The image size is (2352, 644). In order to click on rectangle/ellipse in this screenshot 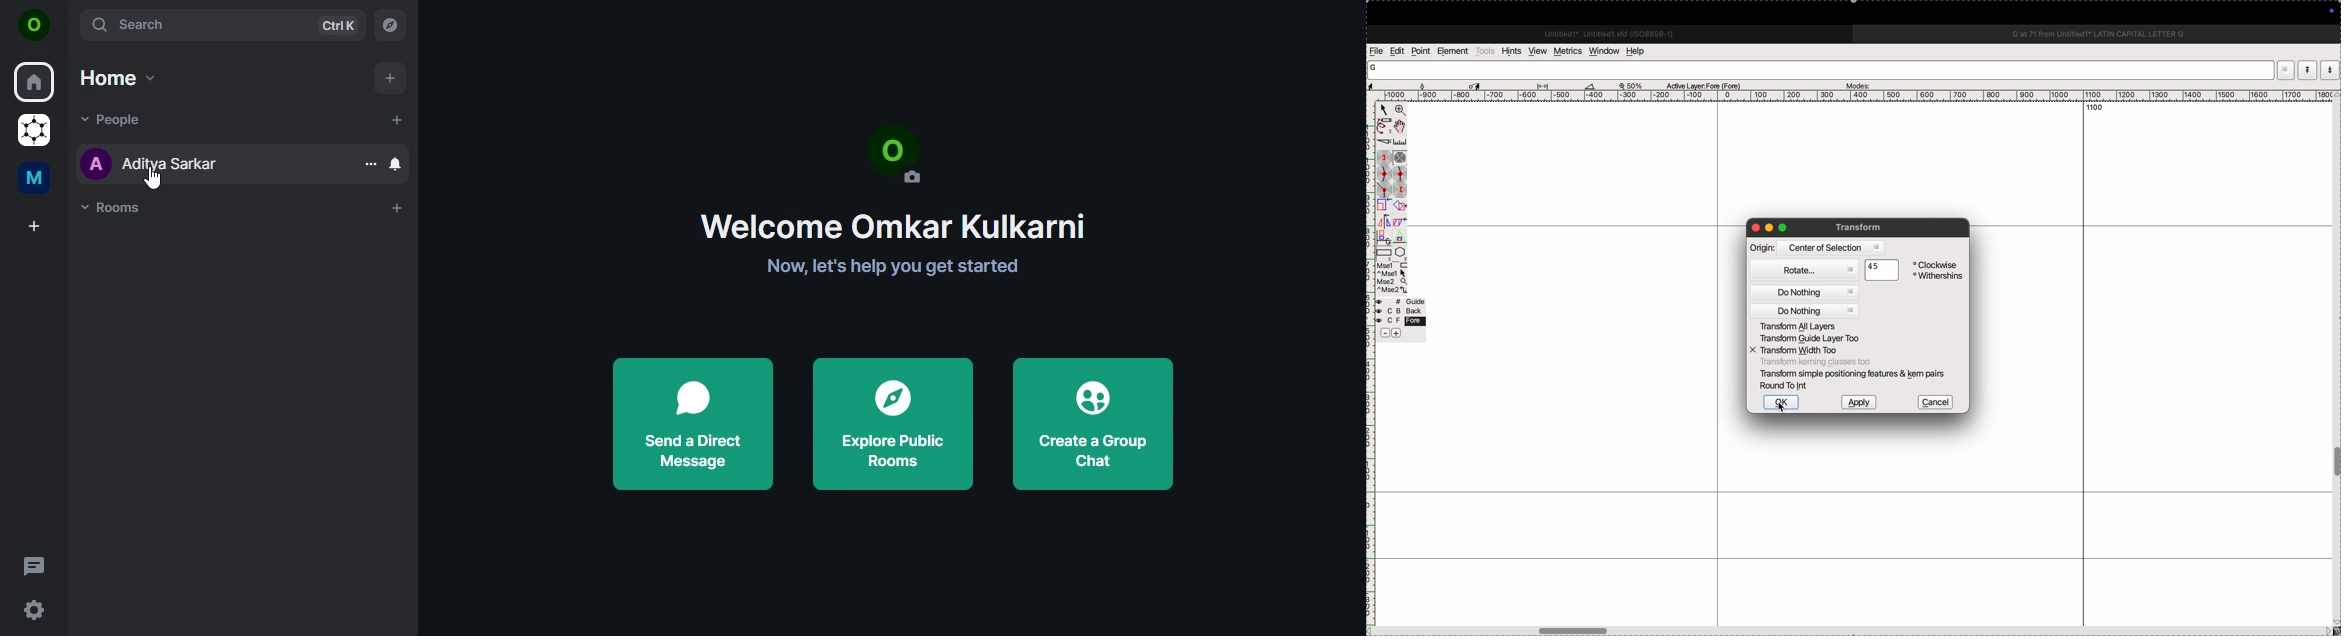, I will do `click(1385, 252)`.